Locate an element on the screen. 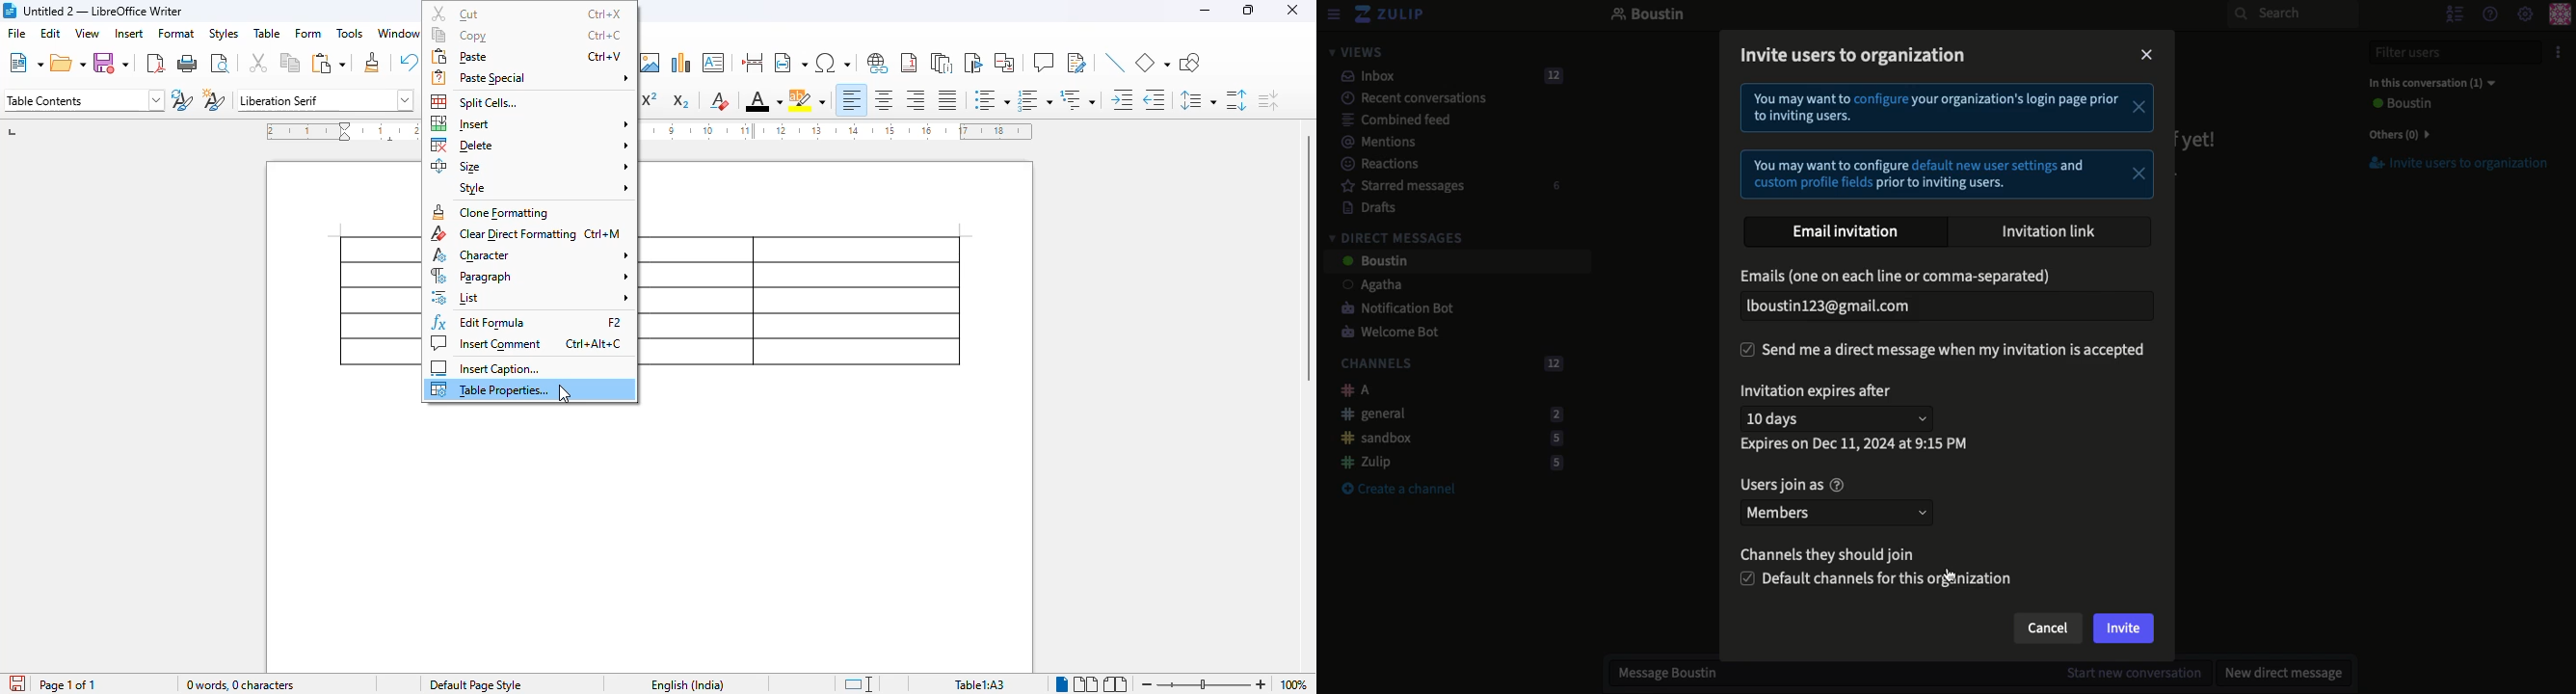  Email  is located at coordinates (1900, 275).